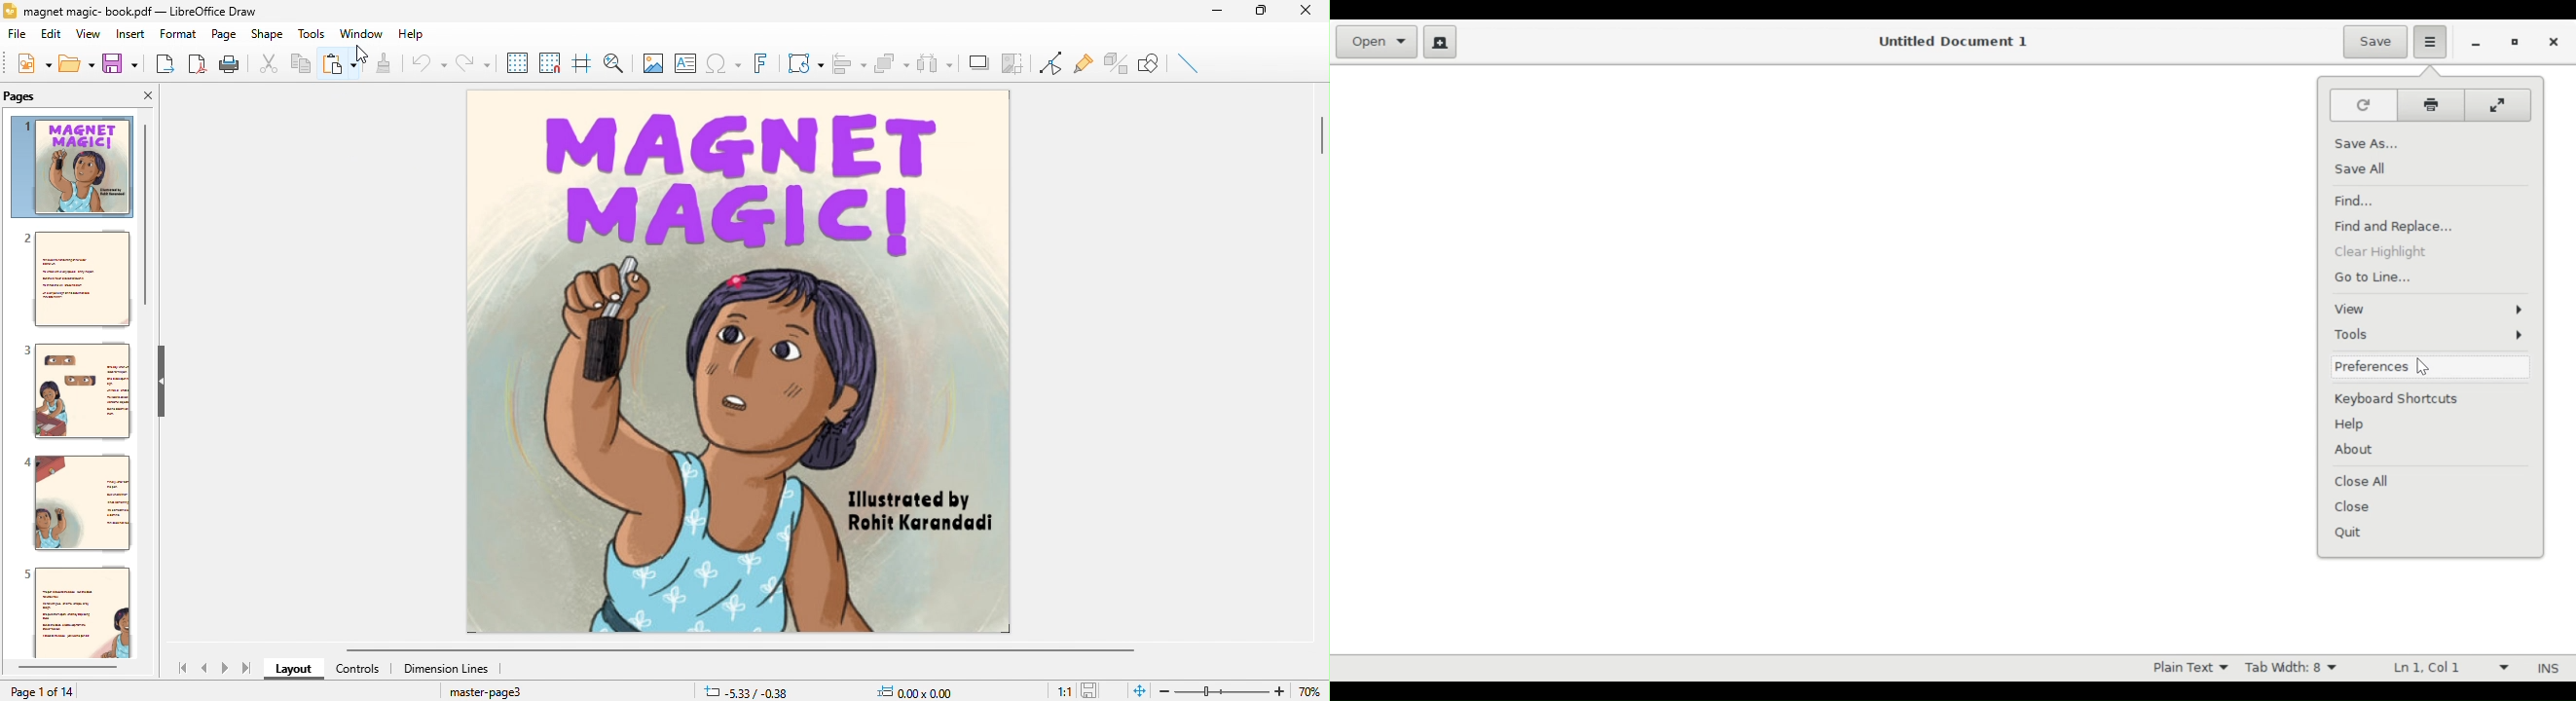 Image resolution: width=2576 pixels, height=728 pixels. I want to click on arrange, so click(894, 61).